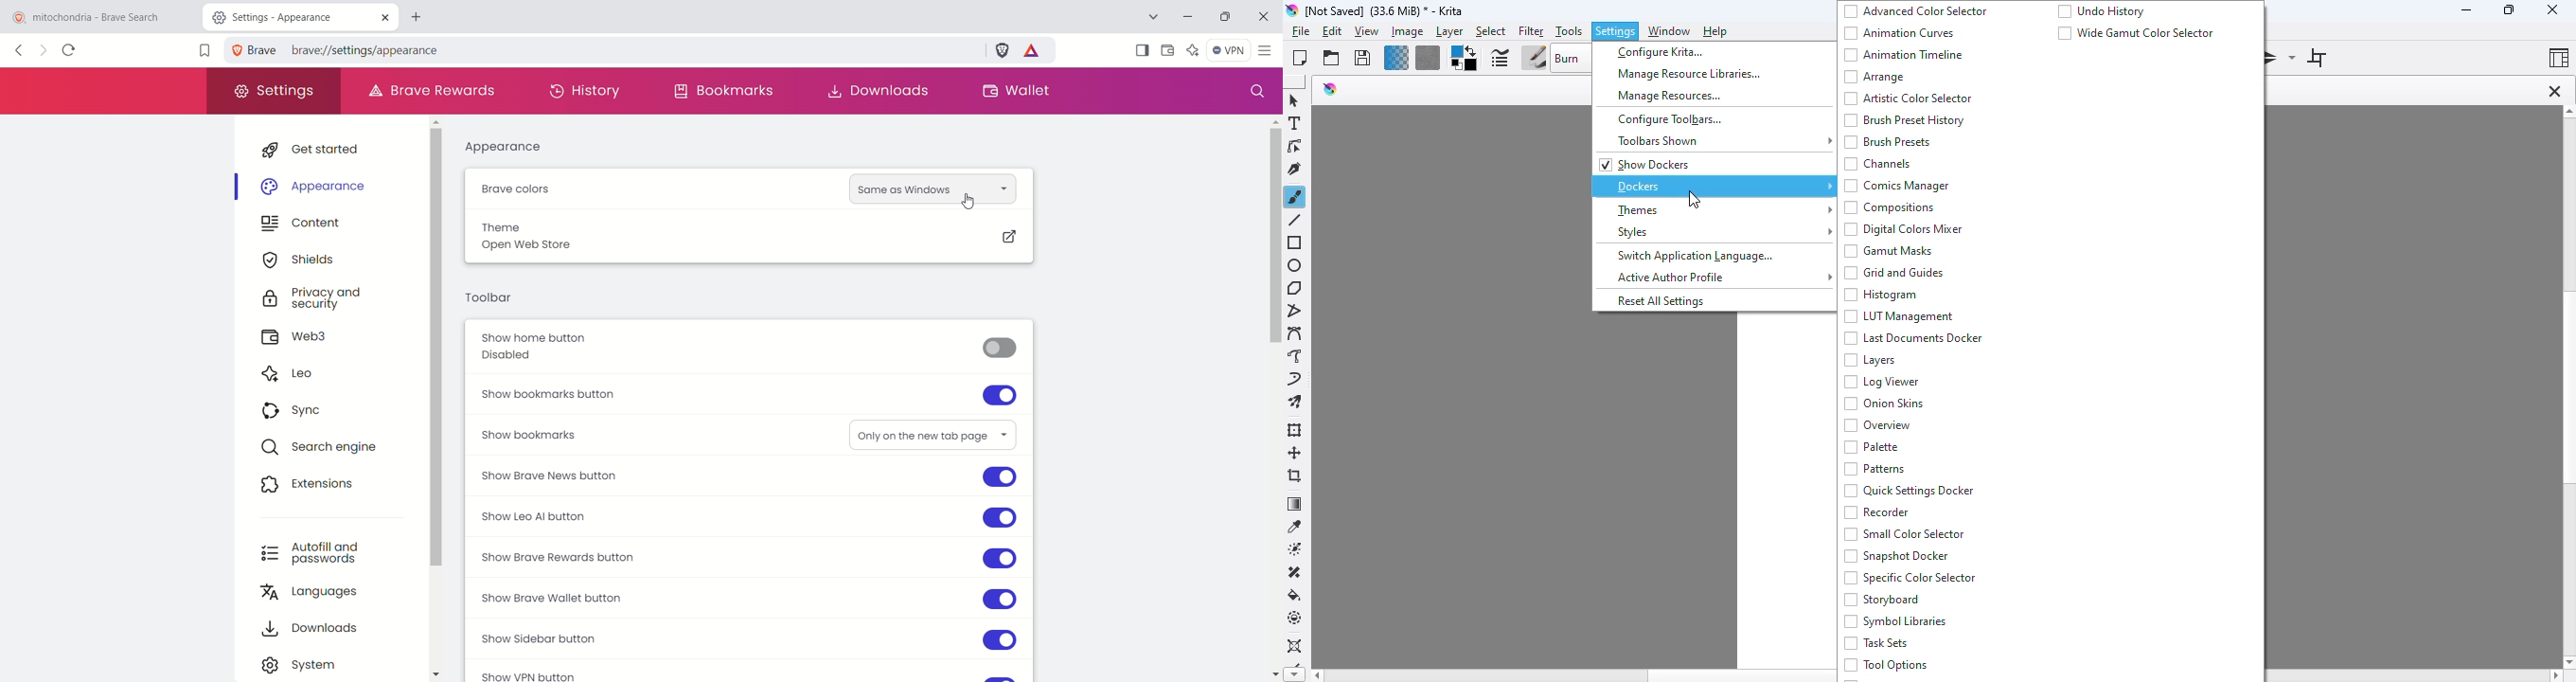  I want to click on foreground/background color selector, so click(1463, 59).